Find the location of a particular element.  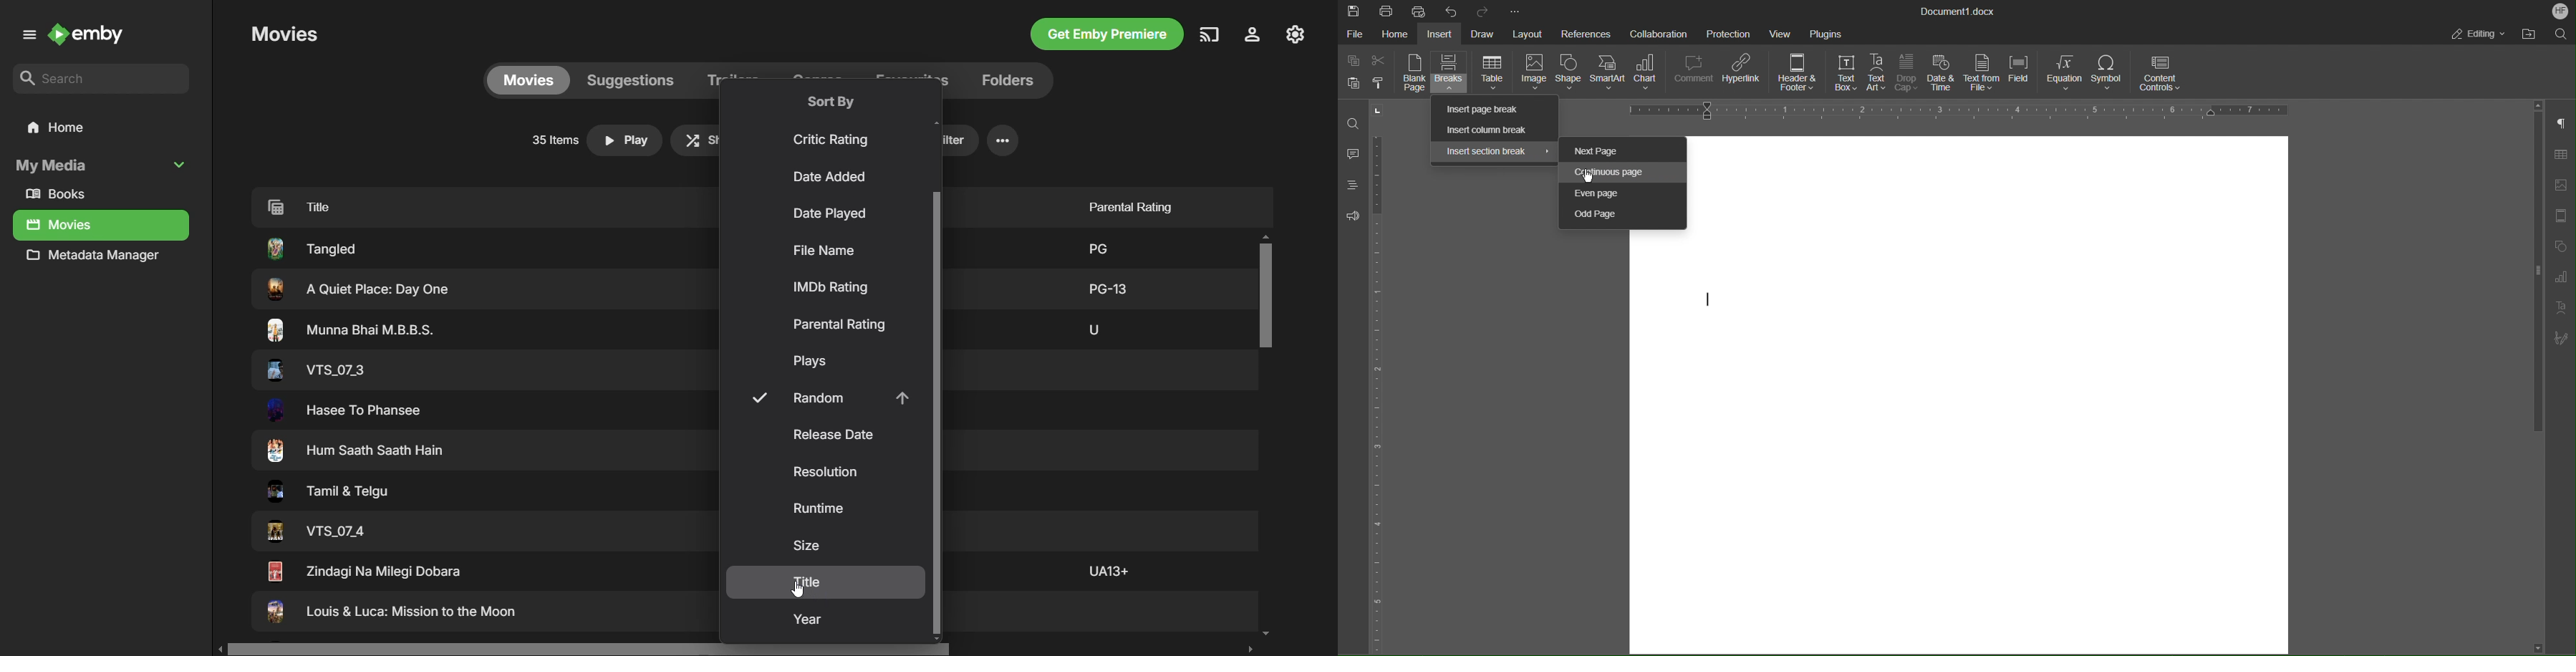

Horizontal Ruler is located at coordinates (1959, 109).